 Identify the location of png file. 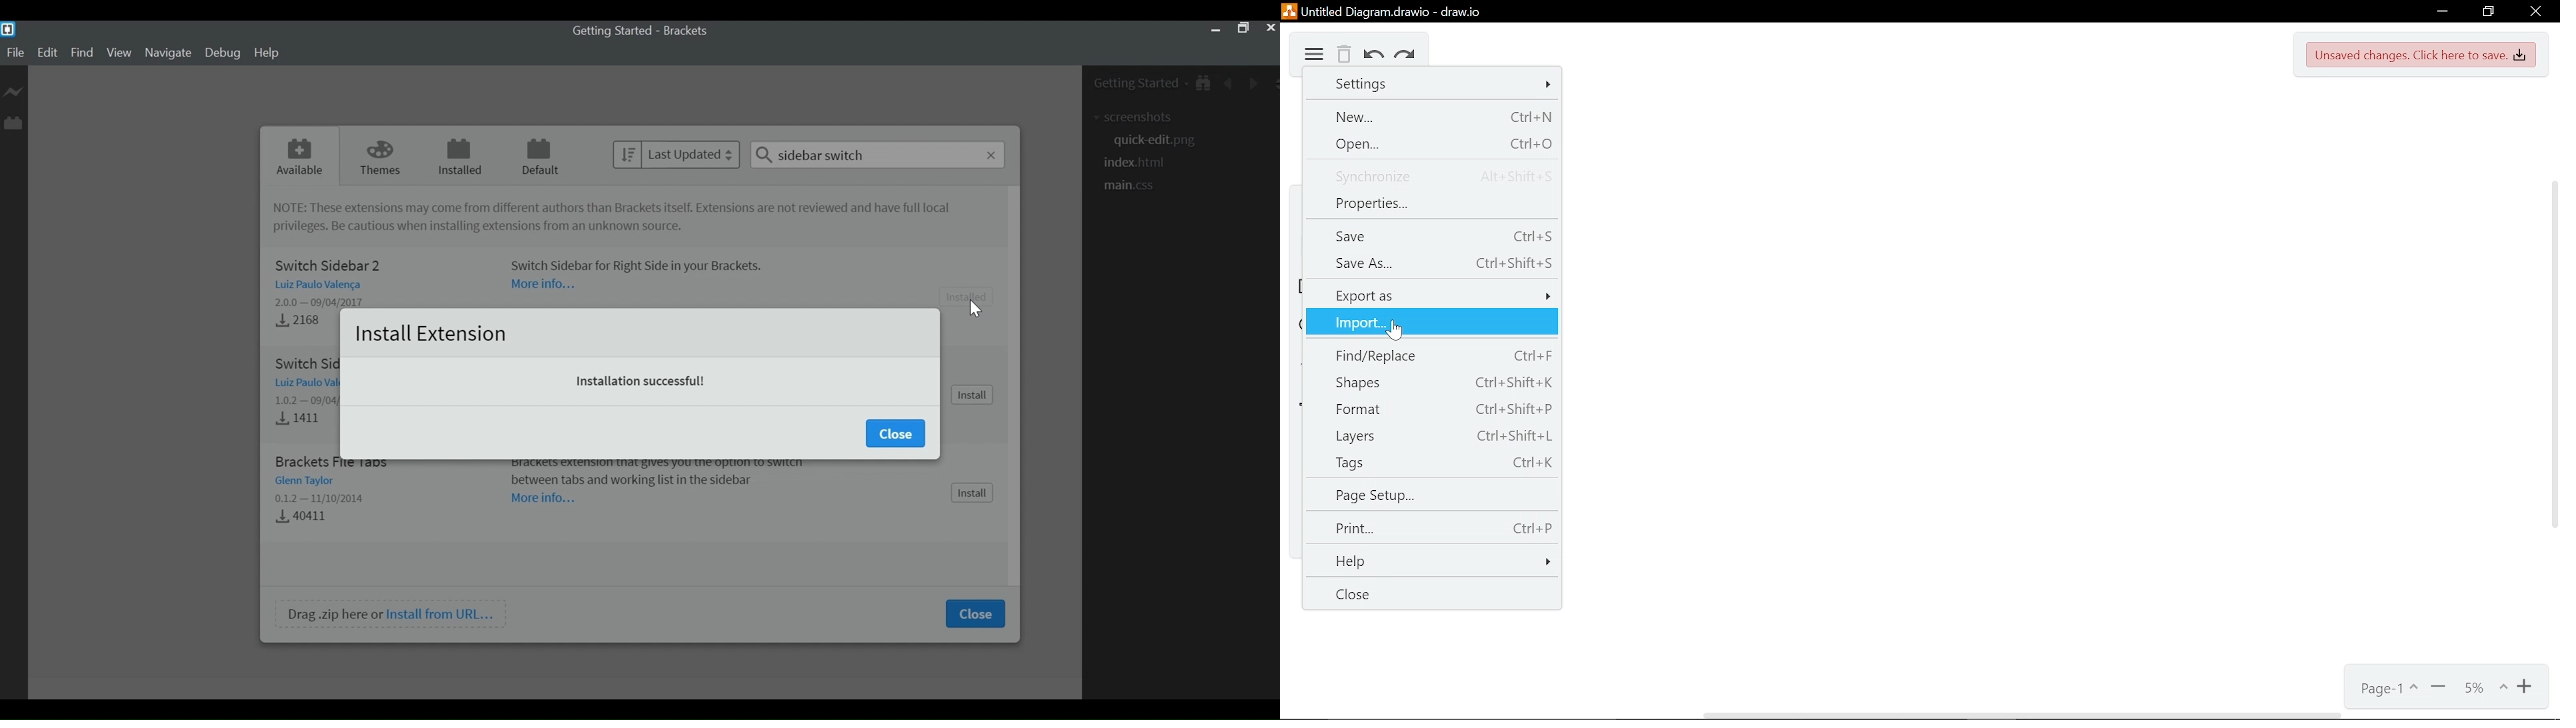
(1155, 141).